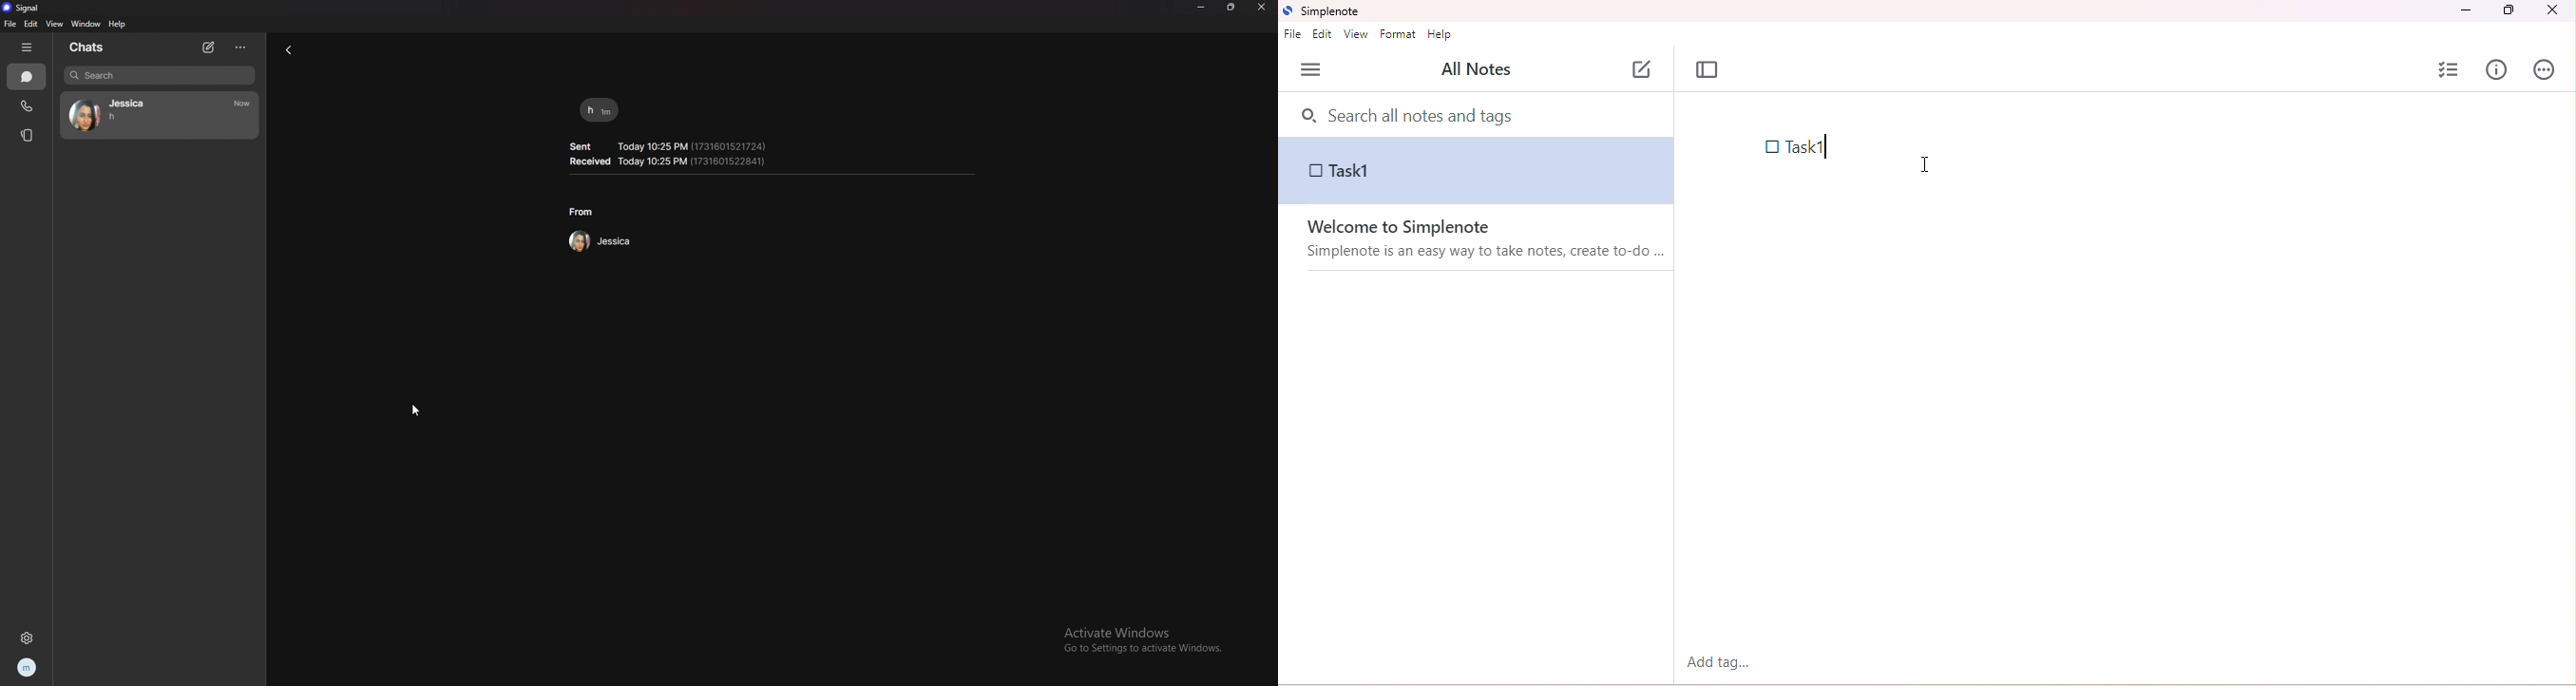 The height and width of the screenshot is (700, 2576). I want to click on minimize, so click(2468, 10).